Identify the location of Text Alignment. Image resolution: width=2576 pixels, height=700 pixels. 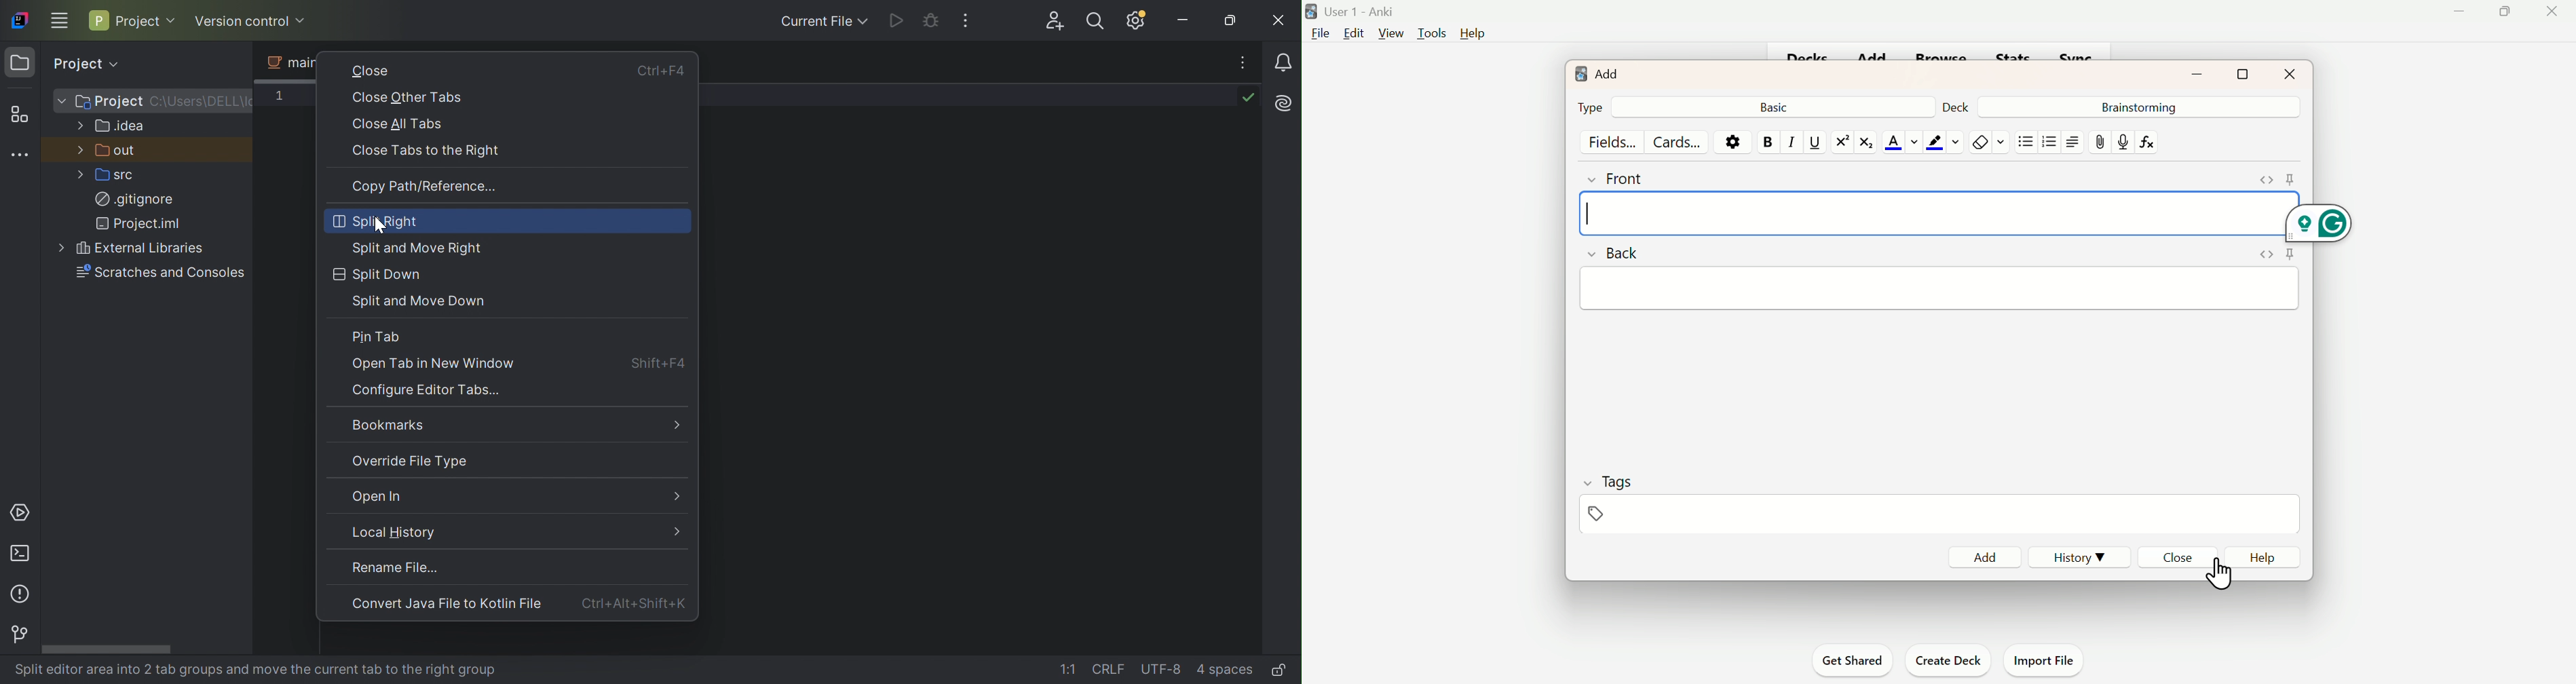
(2071, 141).